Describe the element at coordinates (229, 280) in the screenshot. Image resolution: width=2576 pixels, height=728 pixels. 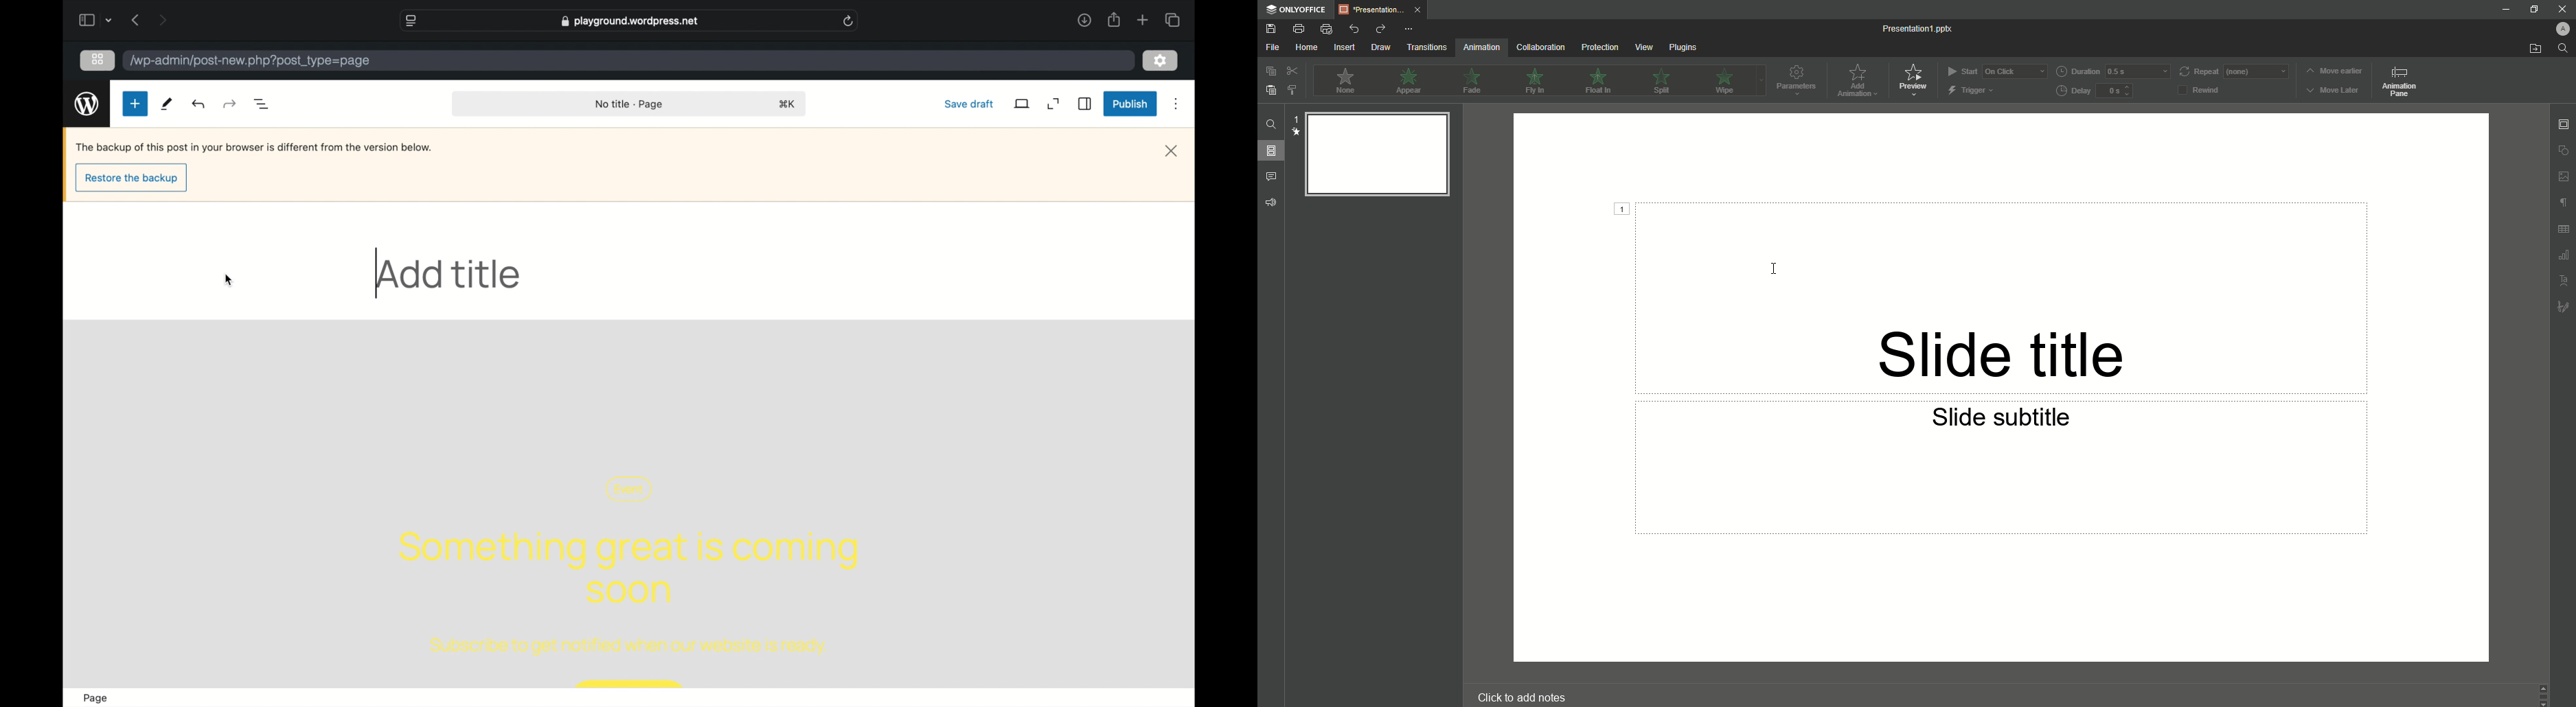
I see `cursor` at that location.